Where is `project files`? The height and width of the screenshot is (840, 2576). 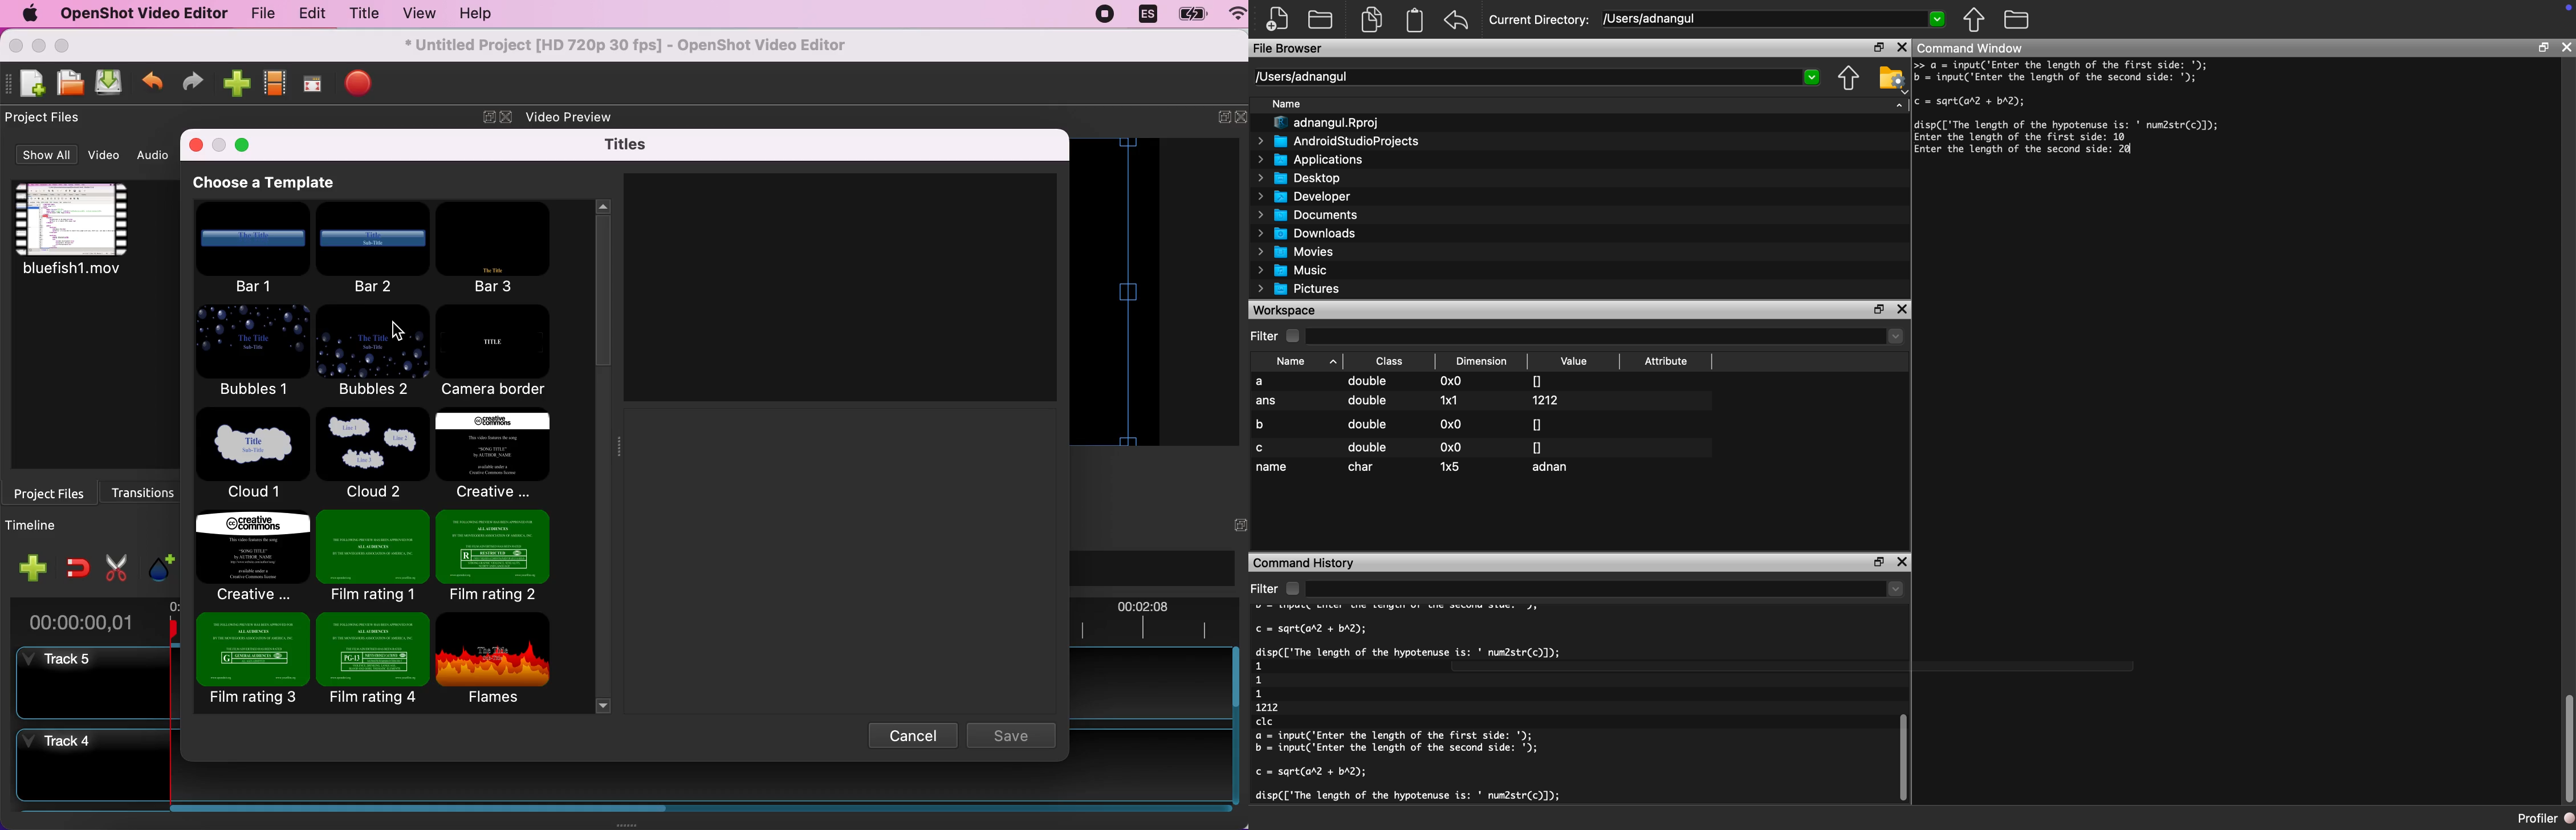 project files is located at coordinates (54, 492).